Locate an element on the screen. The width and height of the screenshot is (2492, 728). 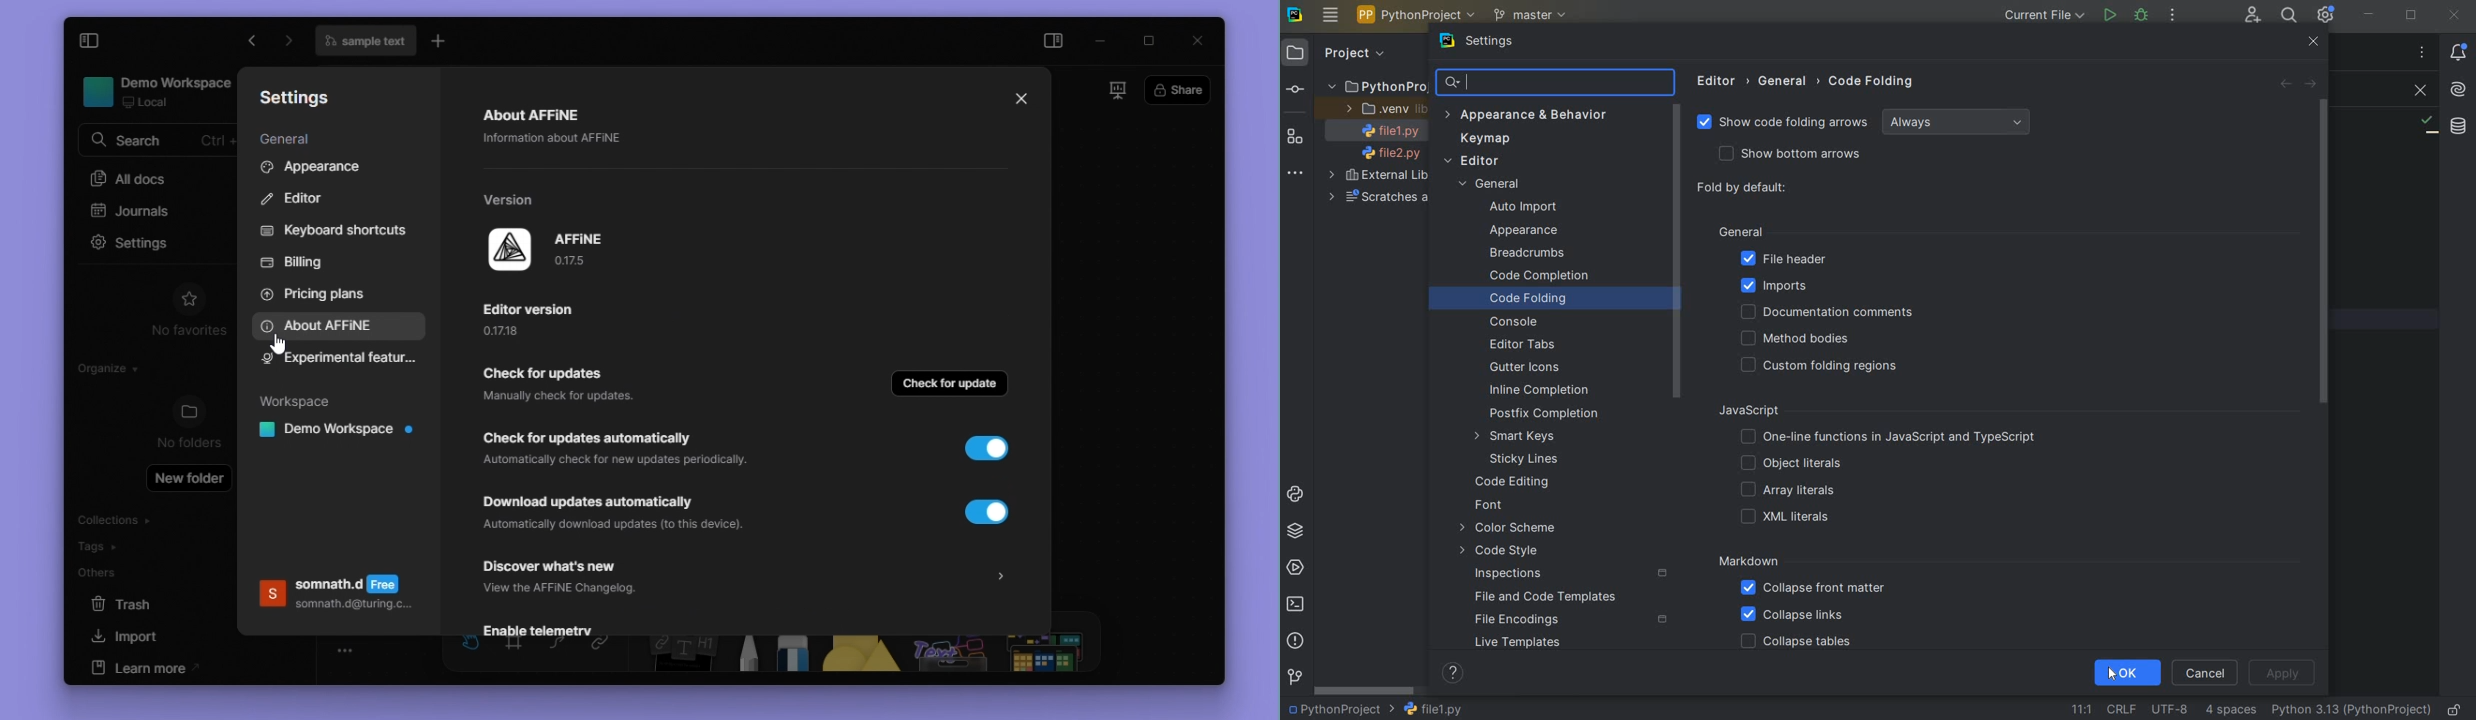
RUN is located at coordinates (2109, 15).